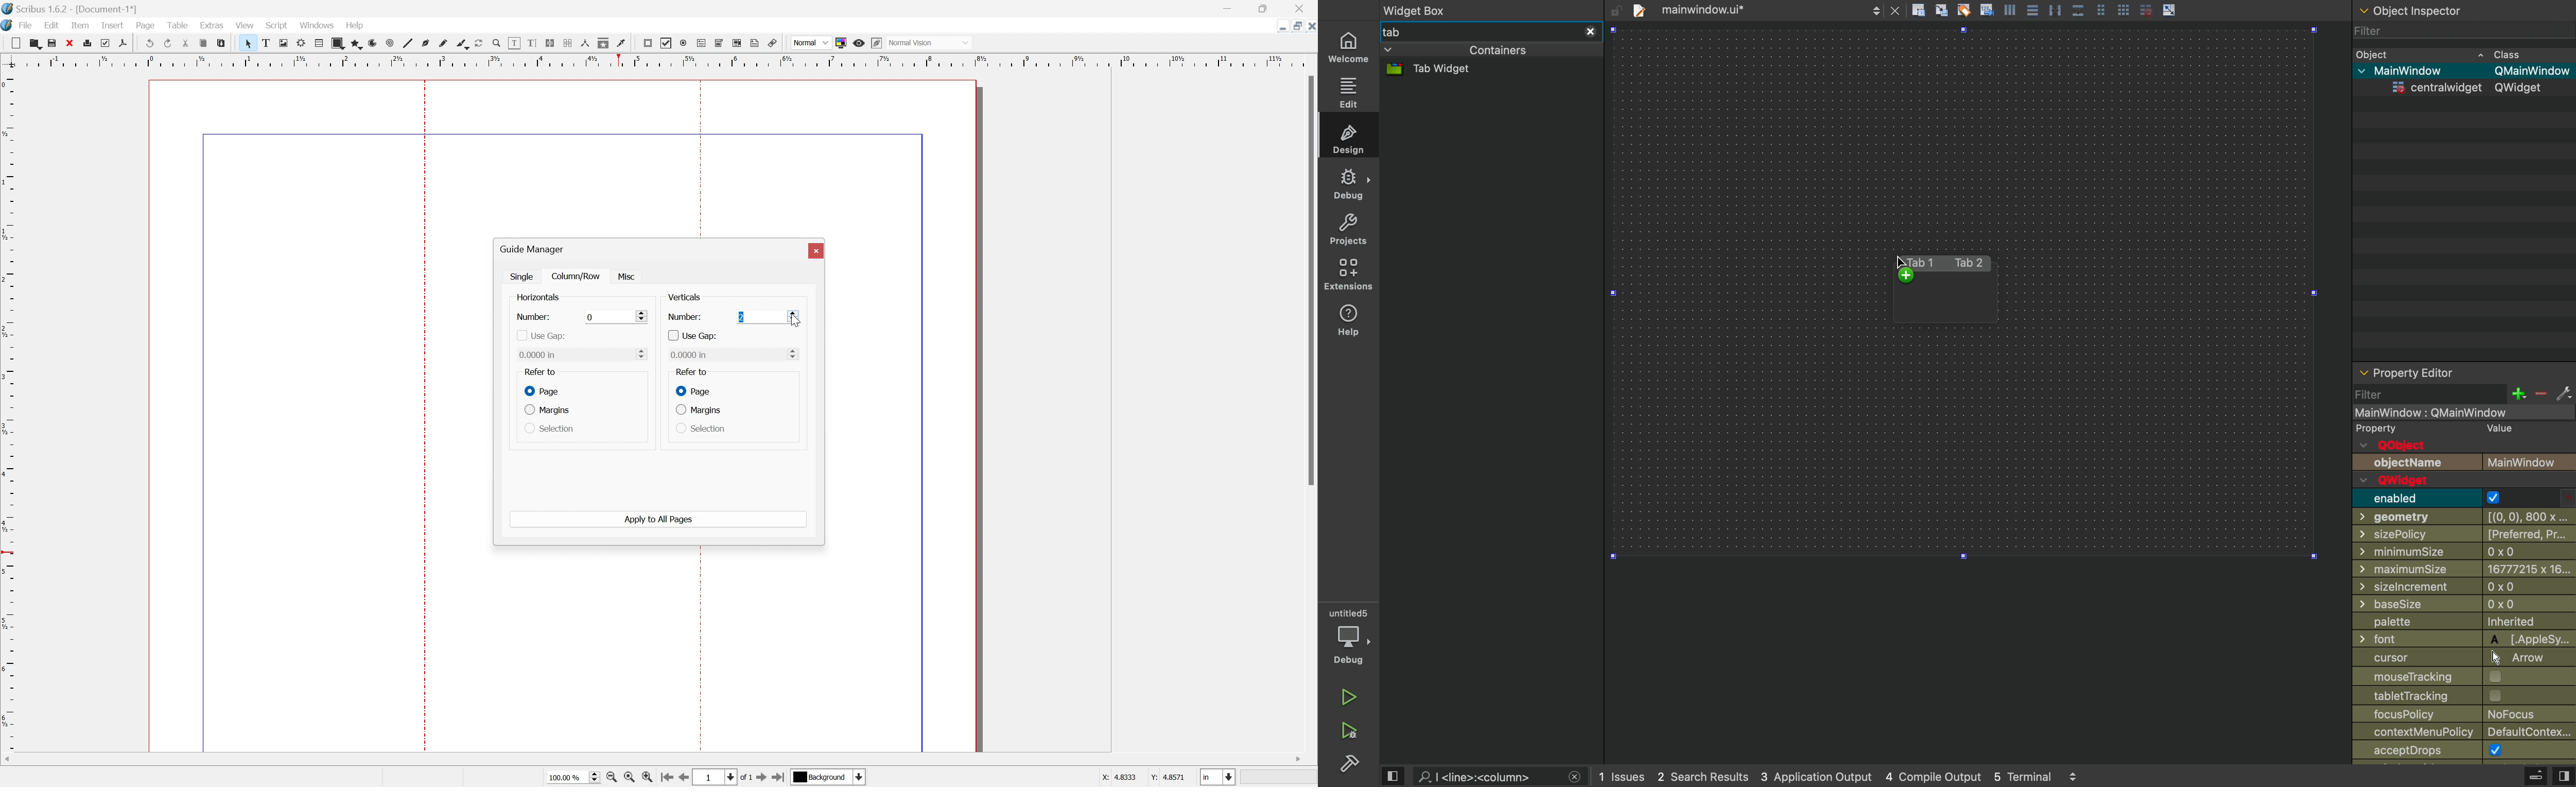 The width and height of the screenshot is (2576, 812). What do you see at coordinates (523, 276) in the screenshot?
I see `single` at bounding box center [523, 276].